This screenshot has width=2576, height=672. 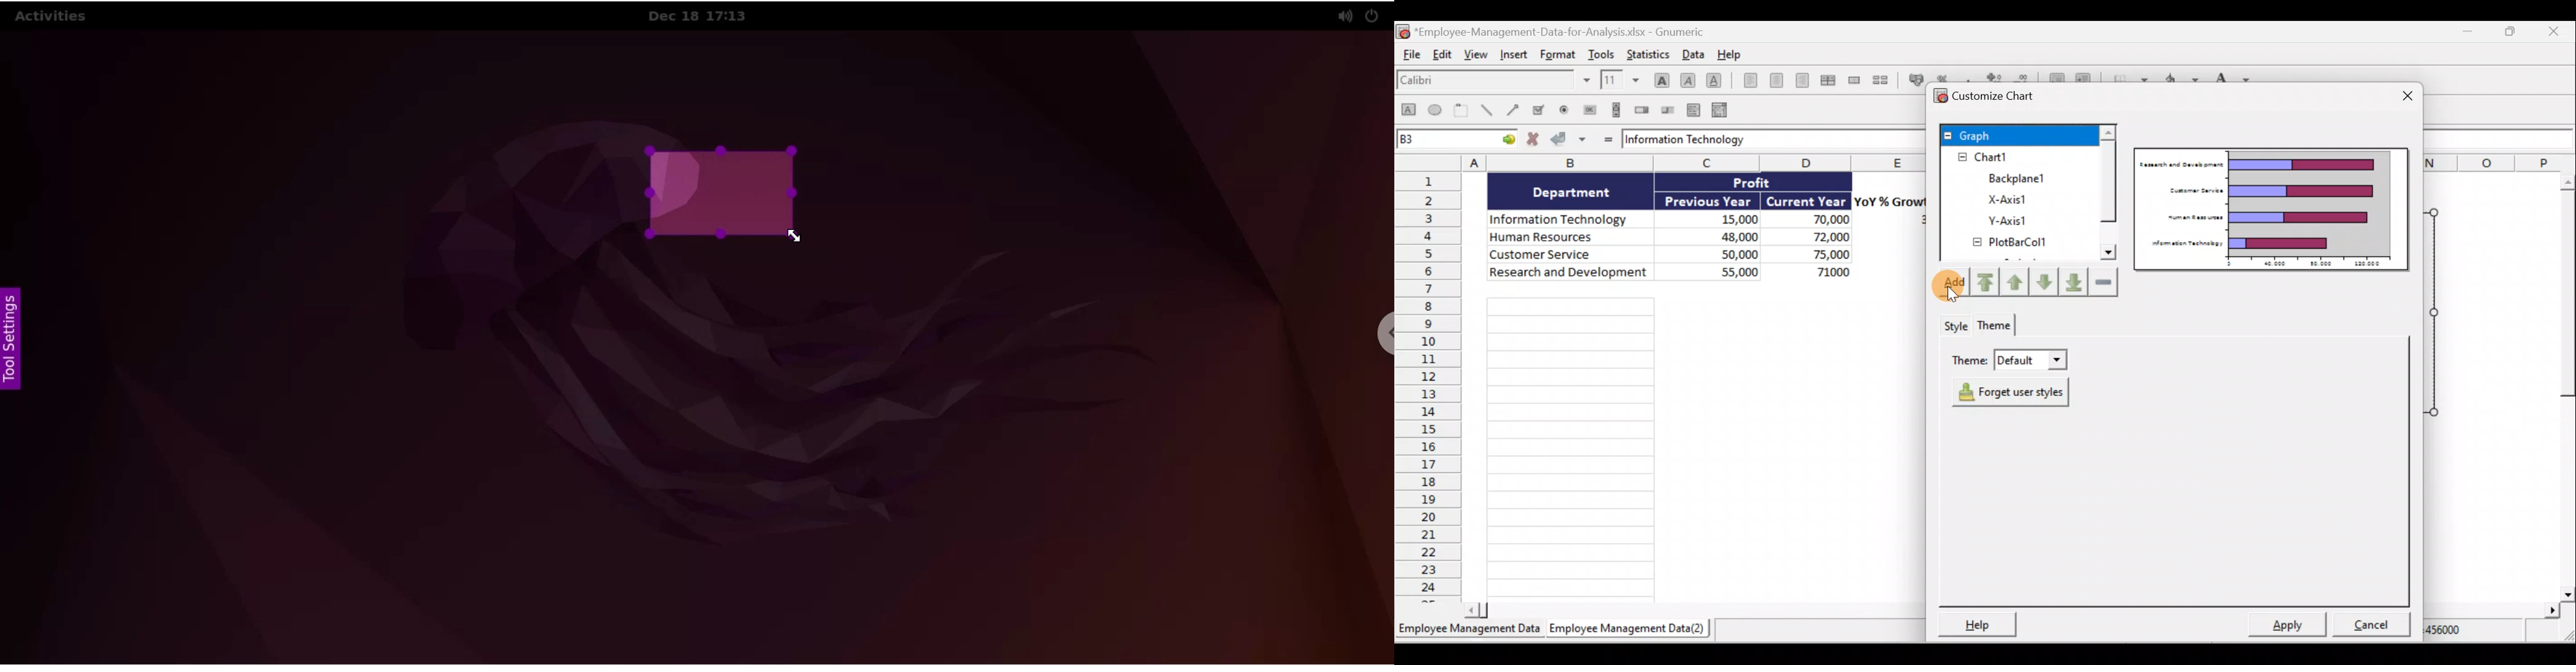 What do you see at coordinates (2074, 284) in the screenshot?
I see `Move downward` at bounding box center [2074, 284].